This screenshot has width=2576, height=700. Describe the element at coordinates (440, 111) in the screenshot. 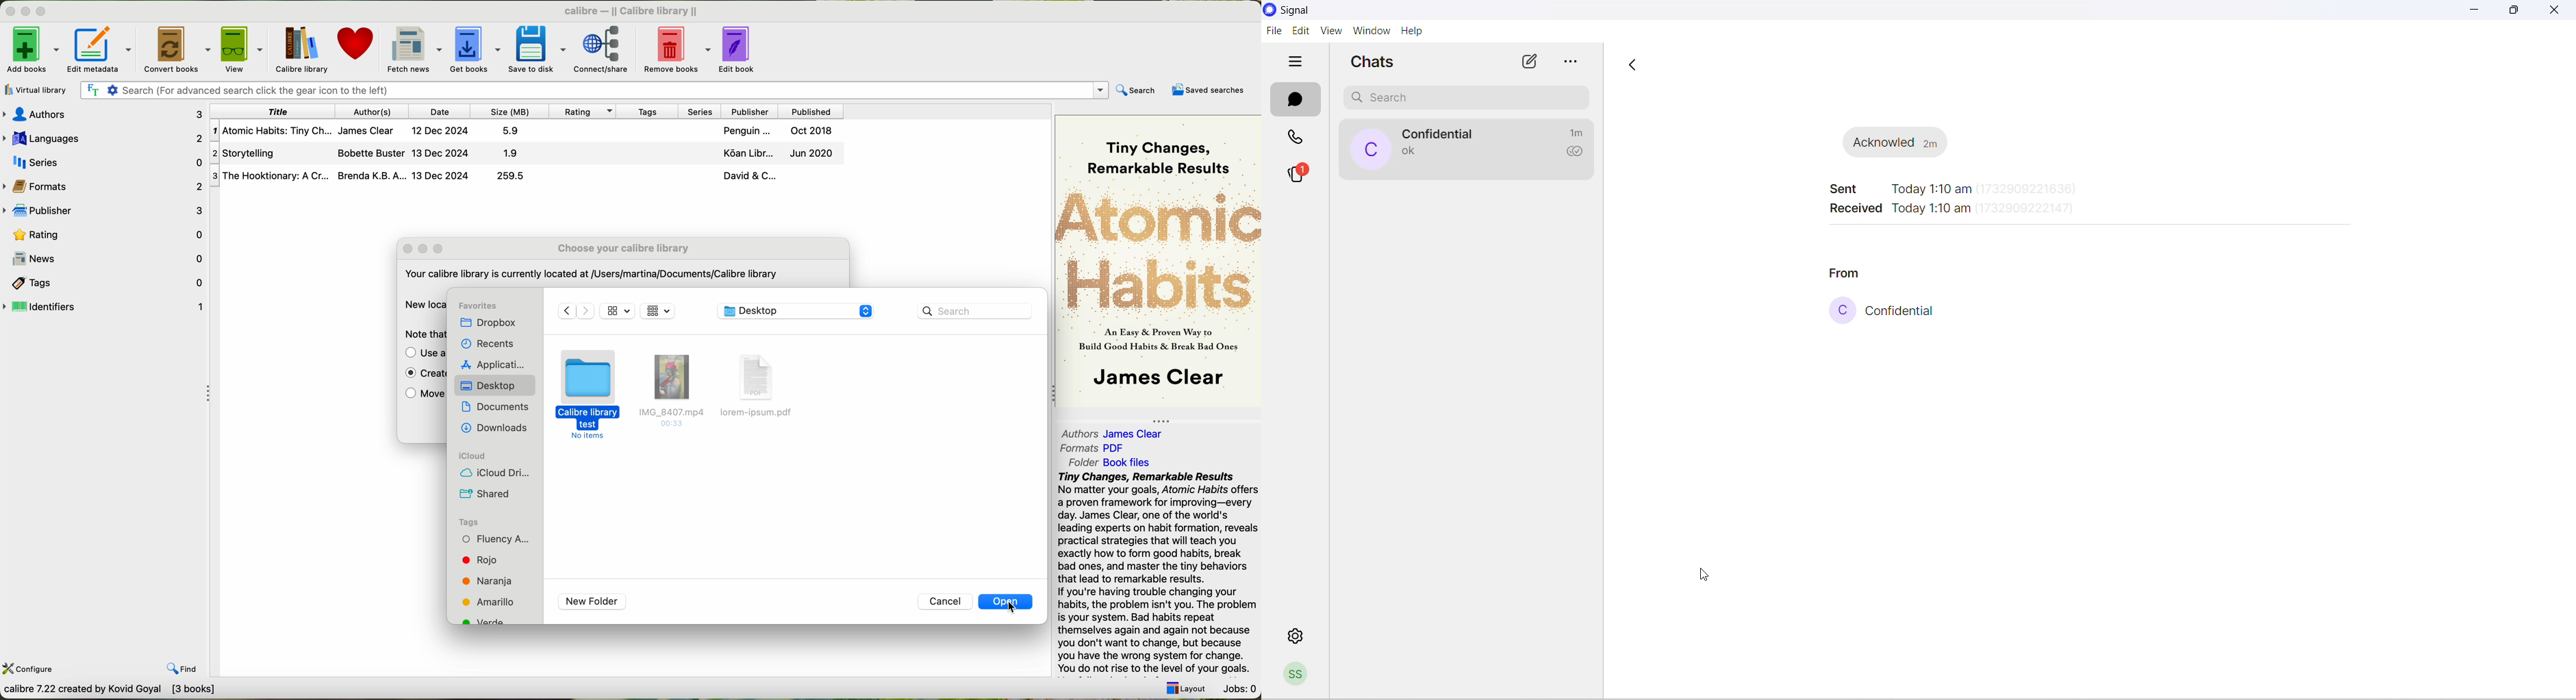

I see `date` at that location.